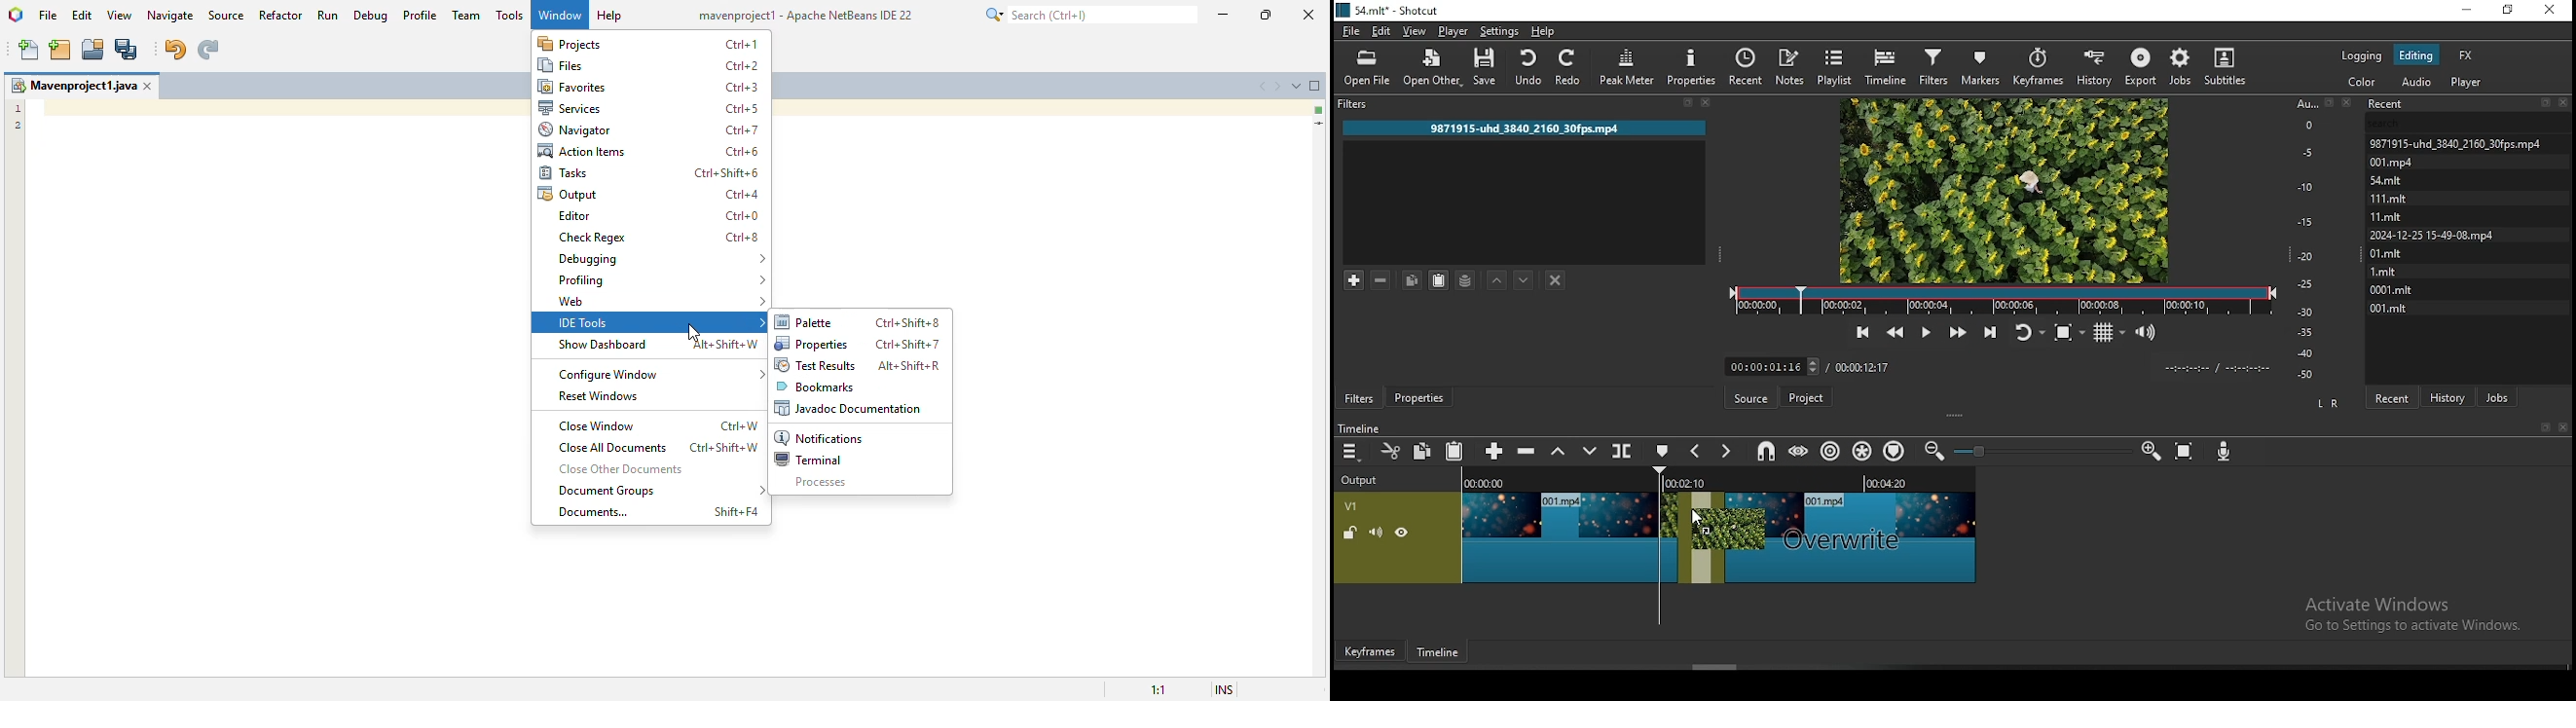 Image resolution: width=2576 pixels, height=728 pixels. What do you see at coordinates (2361, 55) in the screenshot?
I see `logging` at bounding box center [2361, 55].